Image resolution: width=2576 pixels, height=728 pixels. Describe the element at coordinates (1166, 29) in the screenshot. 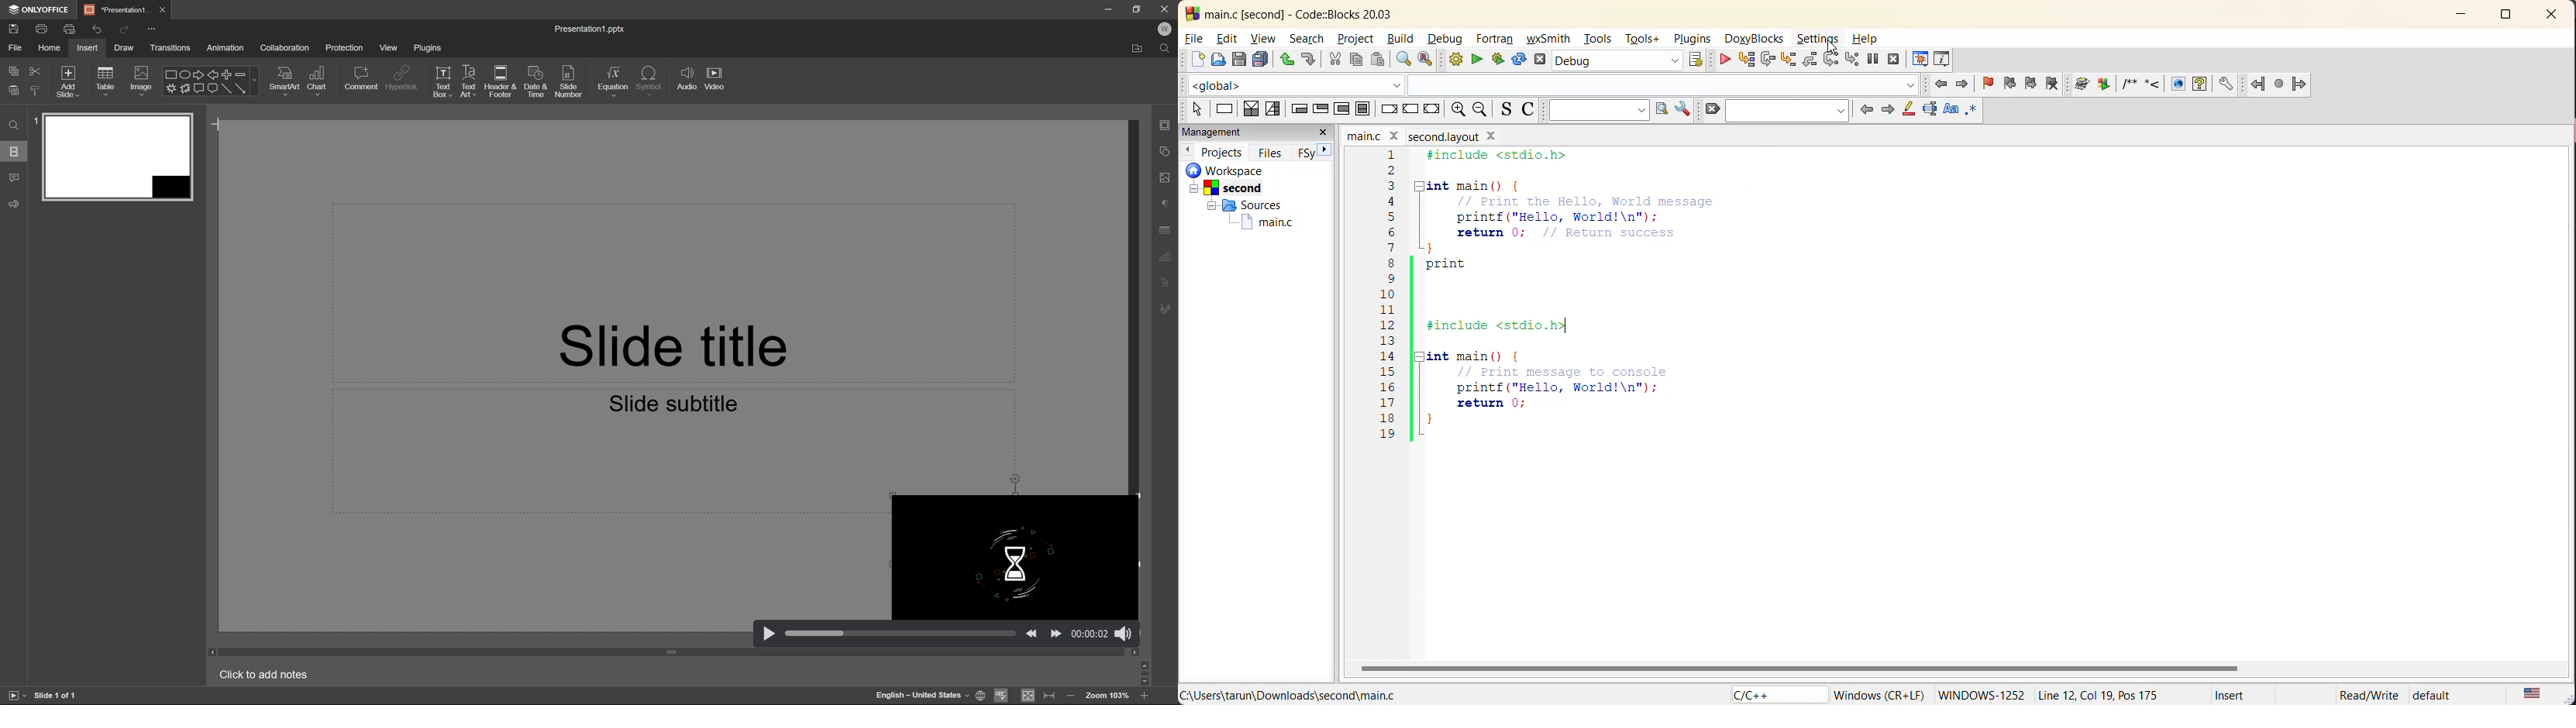

I see `W` at that location.